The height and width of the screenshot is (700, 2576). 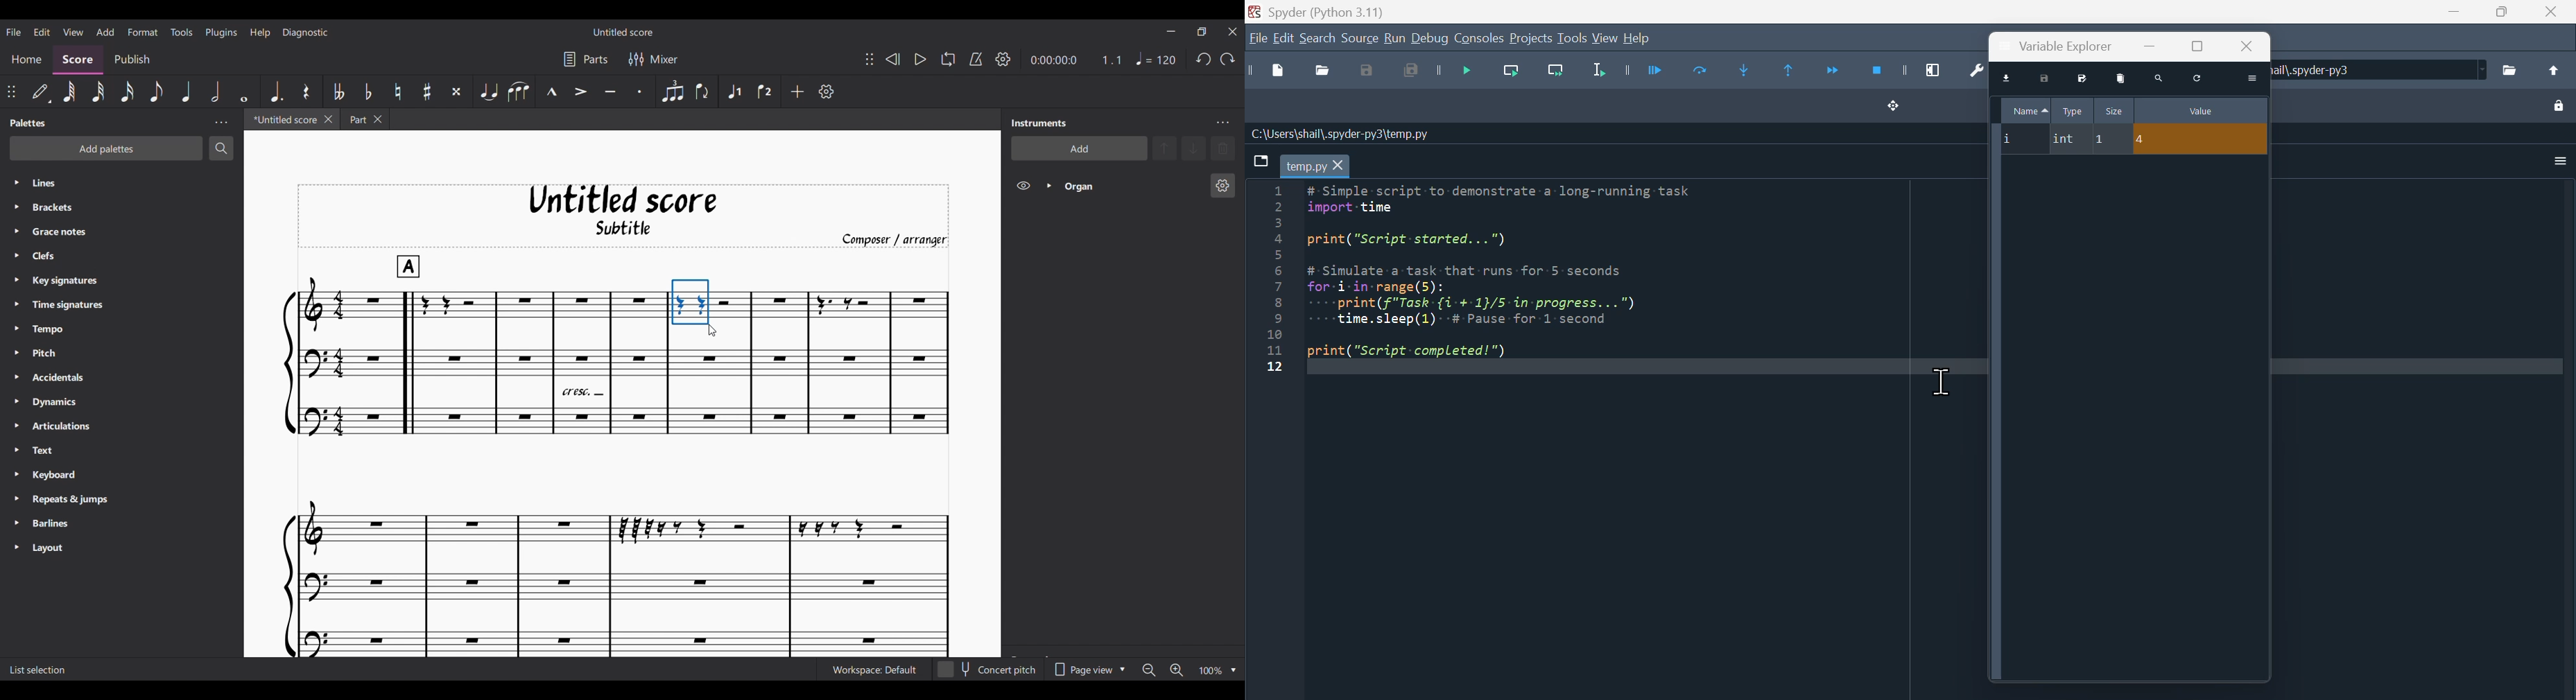 What do you see at coordinates (259, 32) in the screenshot?
I see `Help menu` at bounding box center [259, 32].